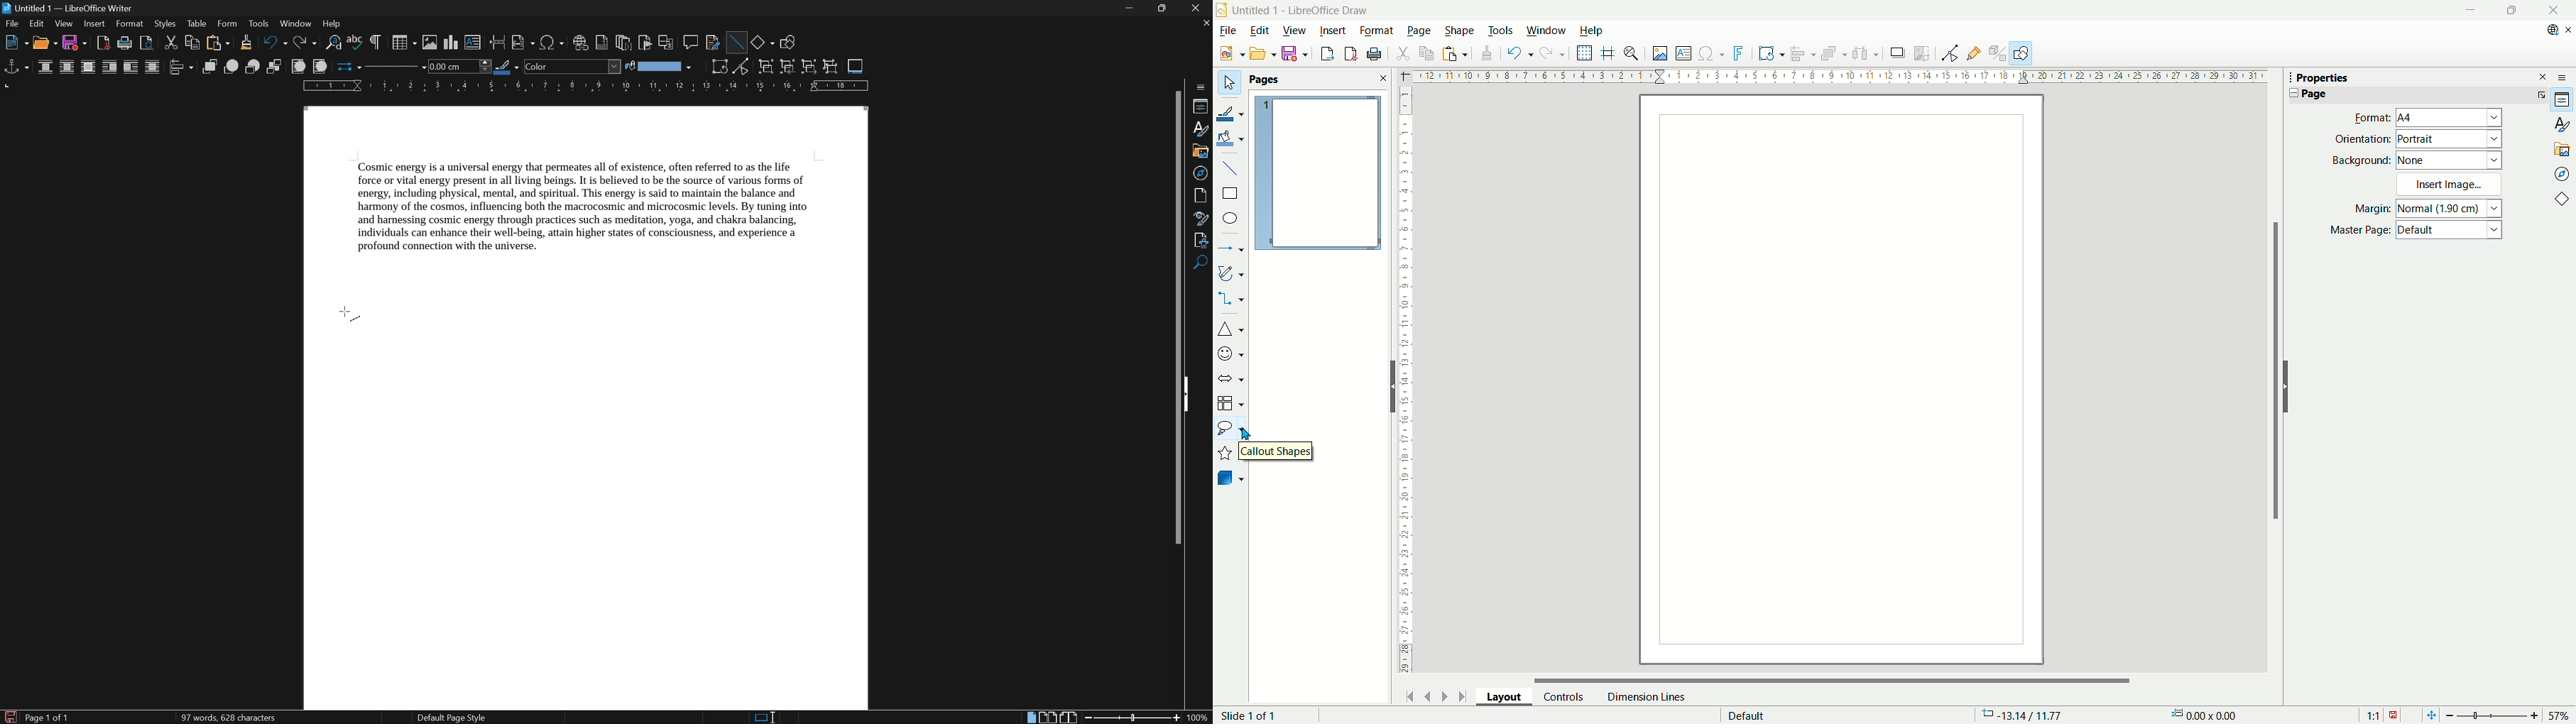 This screenshot has width=2576, height=728. Describe the element at coordinates (2273, 378) in the screenshot. I see `Vertival scroll bar` at that location.